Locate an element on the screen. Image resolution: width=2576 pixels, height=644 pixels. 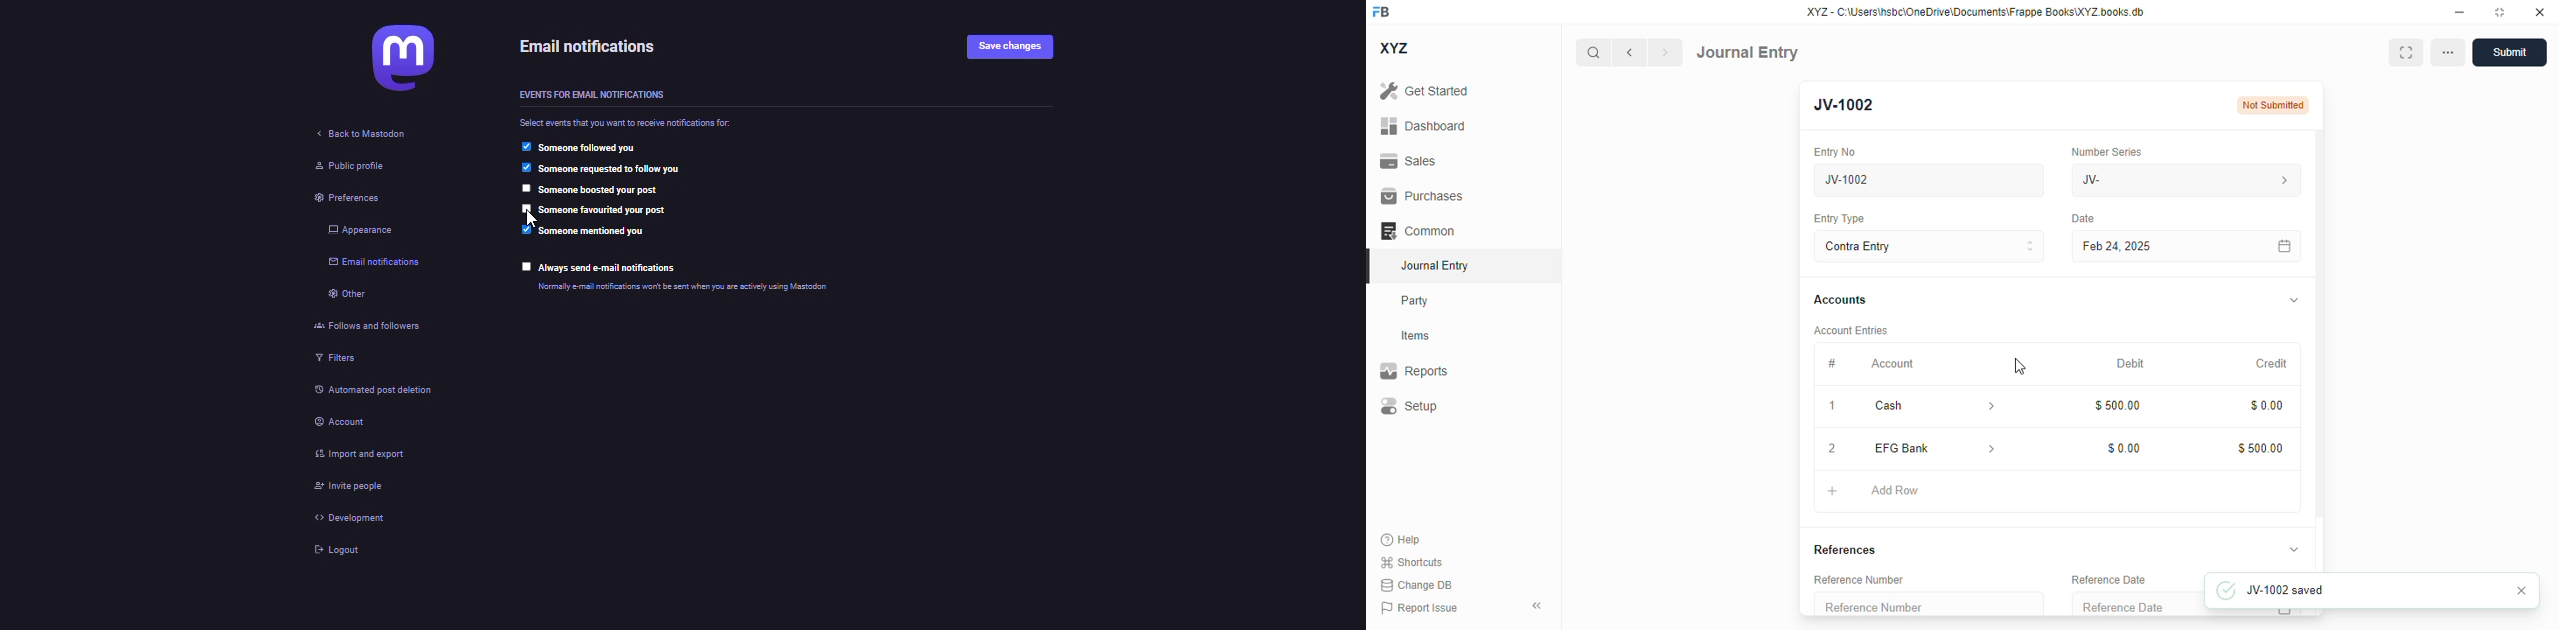
shortcuts is located at coordinates (1412, 562).